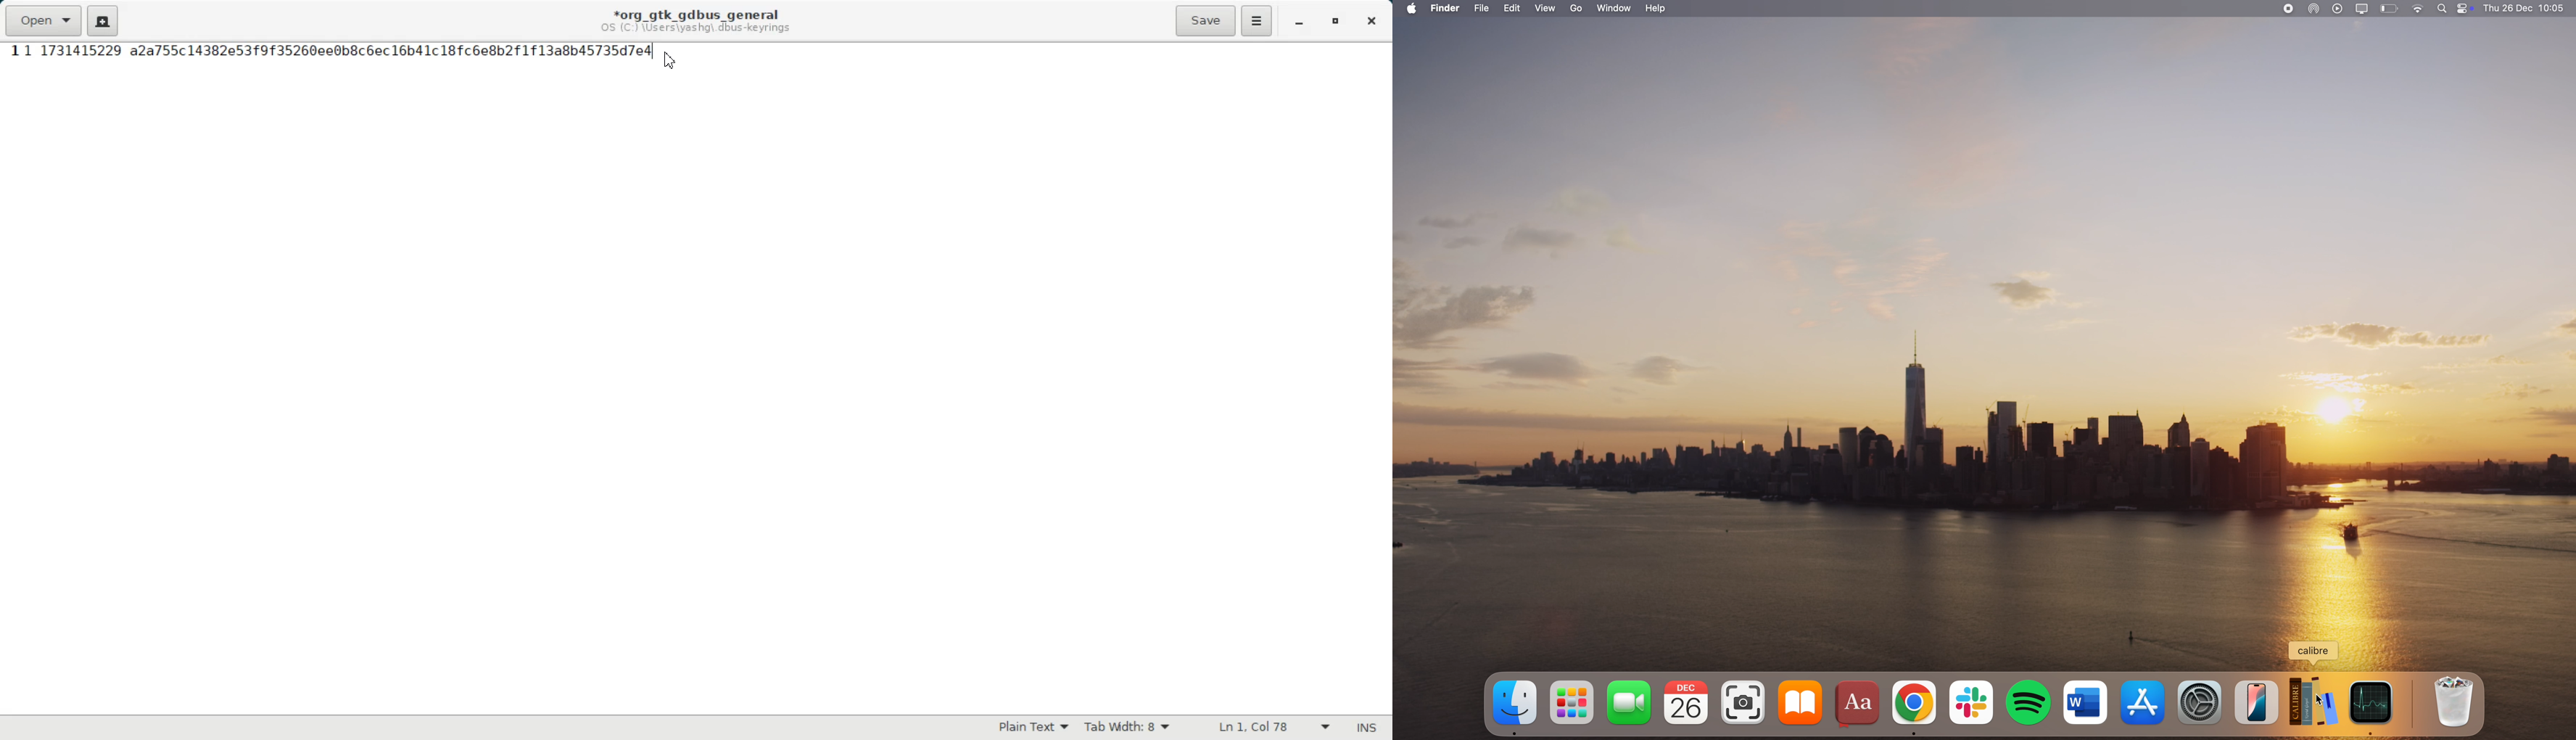 Image resolution: width=2576 pixels, height=756 pixels. I want to click on Line Number, so click(13, 52).